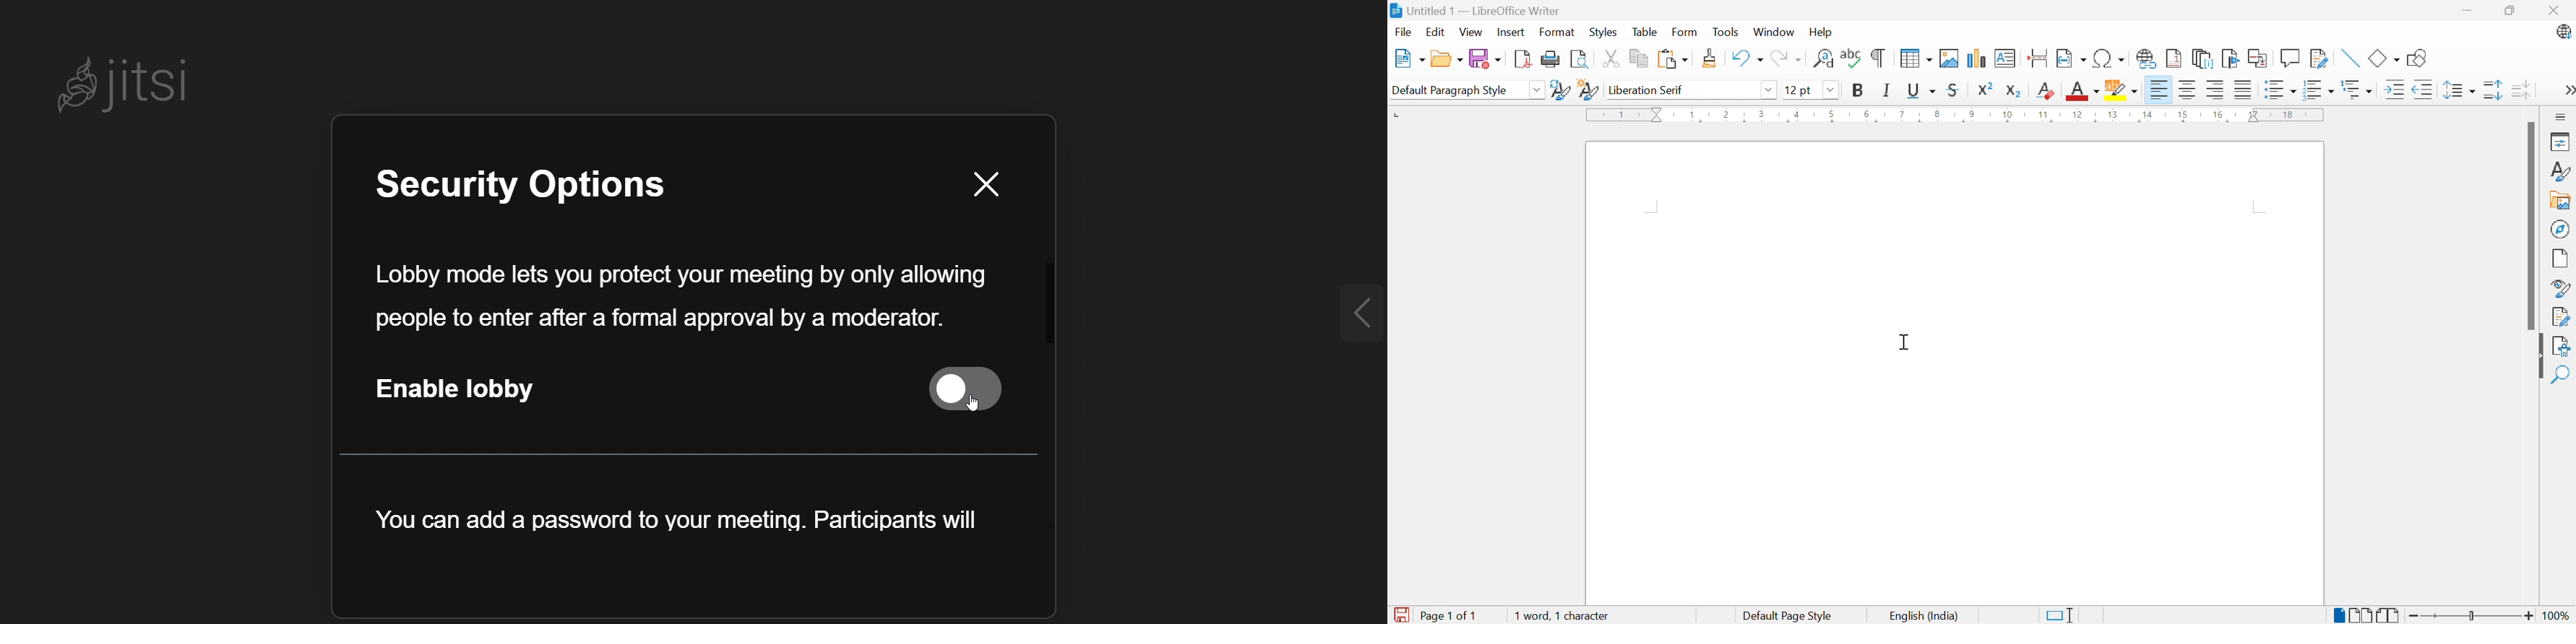  Describe the element at coordinates (2337, 617) in the screenshot. I see `Single-page view` at that location.